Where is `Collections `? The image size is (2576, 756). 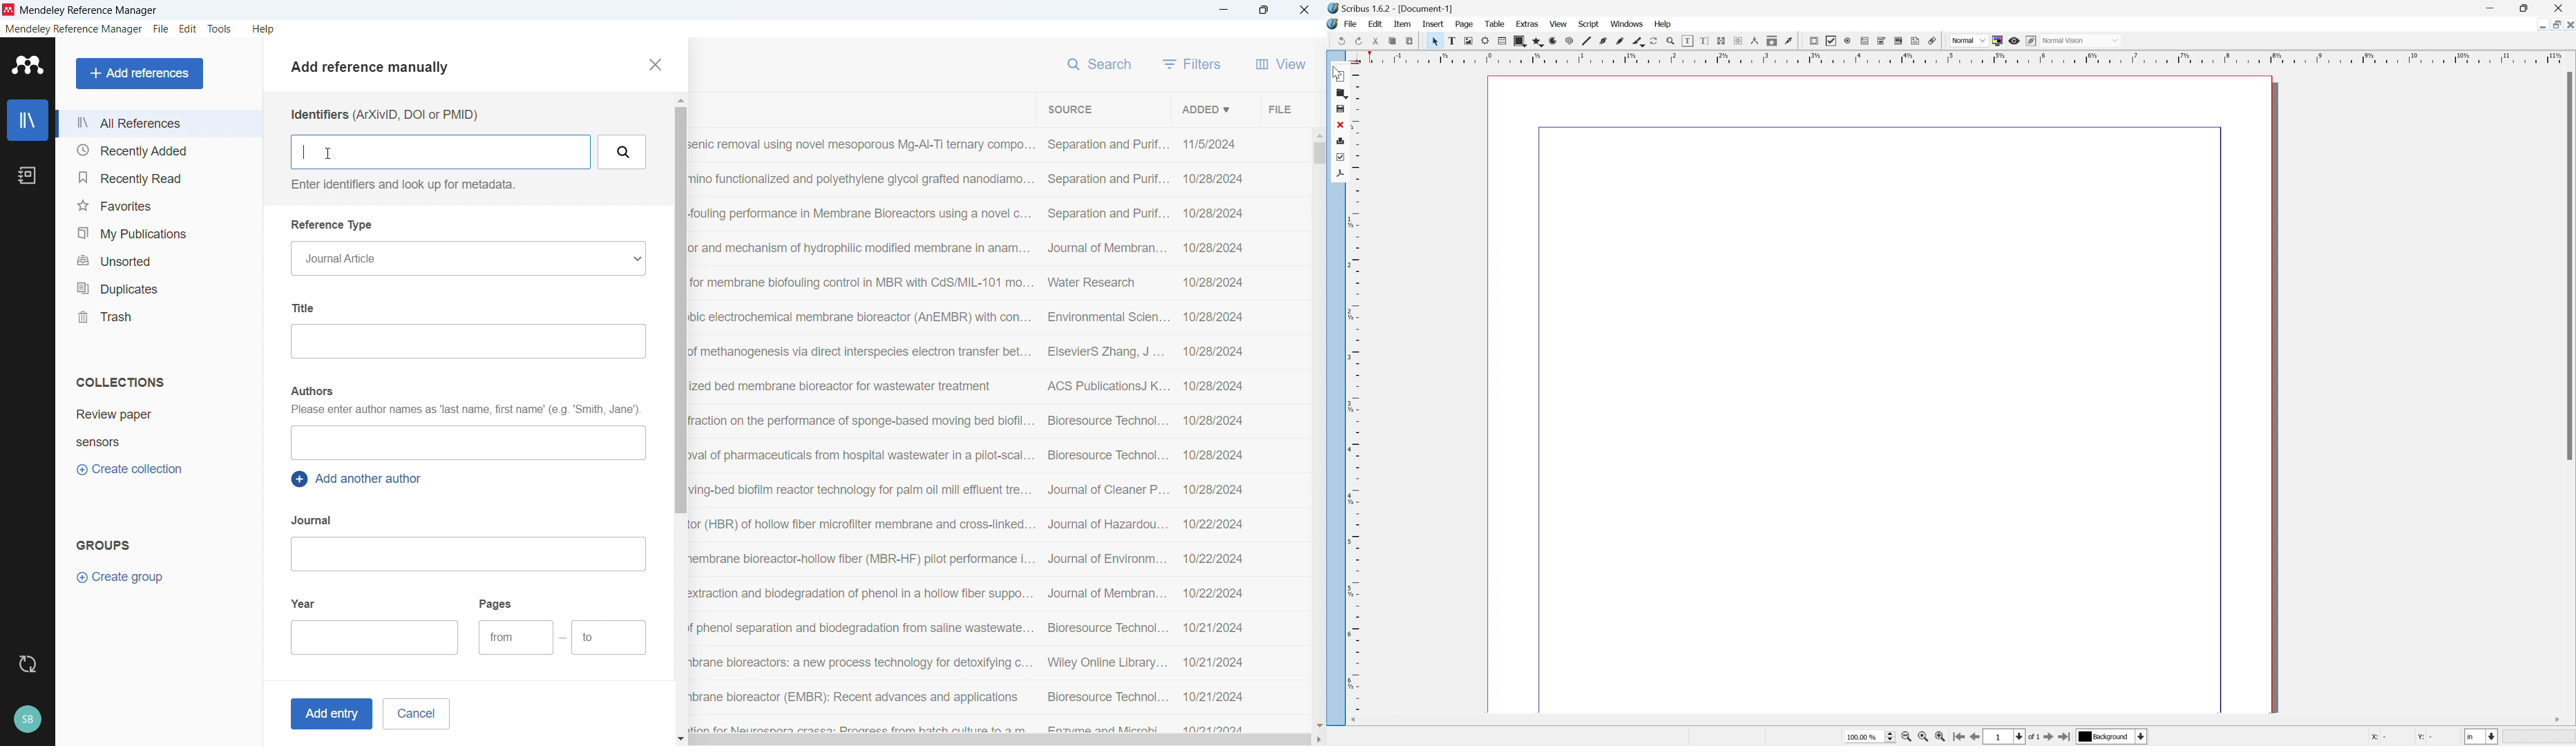 Collections  is located at coordinates (120, 382).